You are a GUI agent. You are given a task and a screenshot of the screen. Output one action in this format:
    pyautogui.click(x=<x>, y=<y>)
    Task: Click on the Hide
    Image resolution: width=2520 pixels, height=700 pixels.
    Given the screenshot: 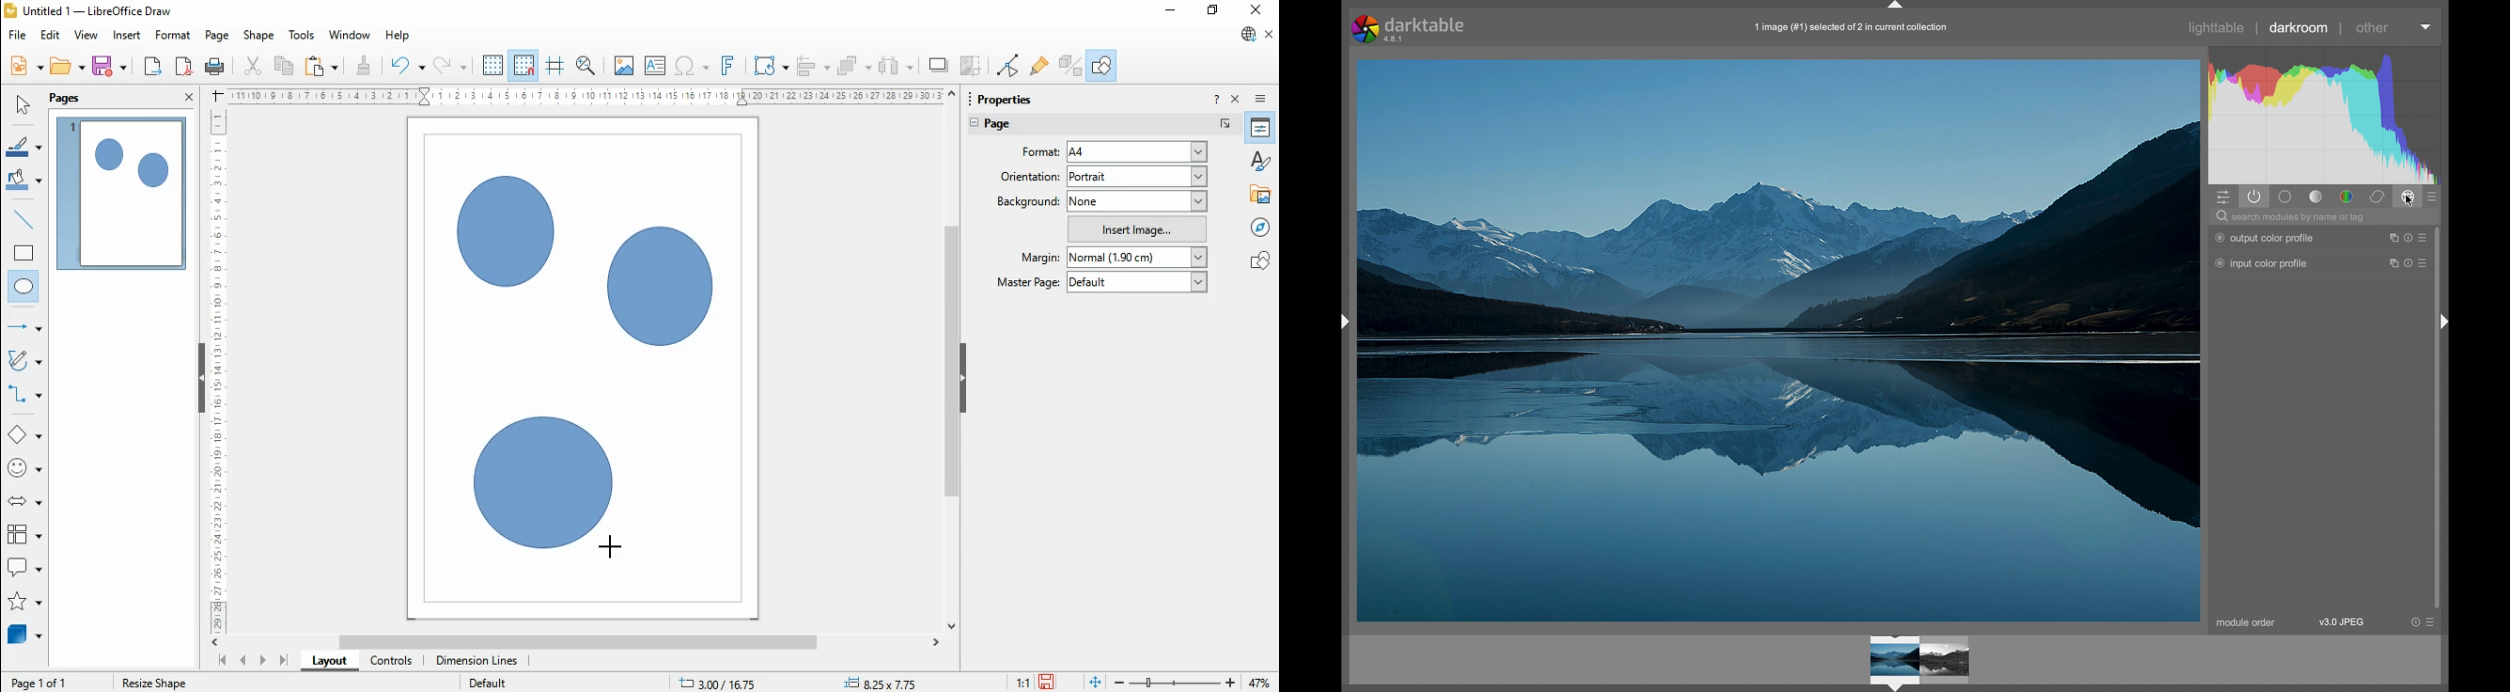 What is the action you would take?
    pyautogui.click(x=201, y=380)
    